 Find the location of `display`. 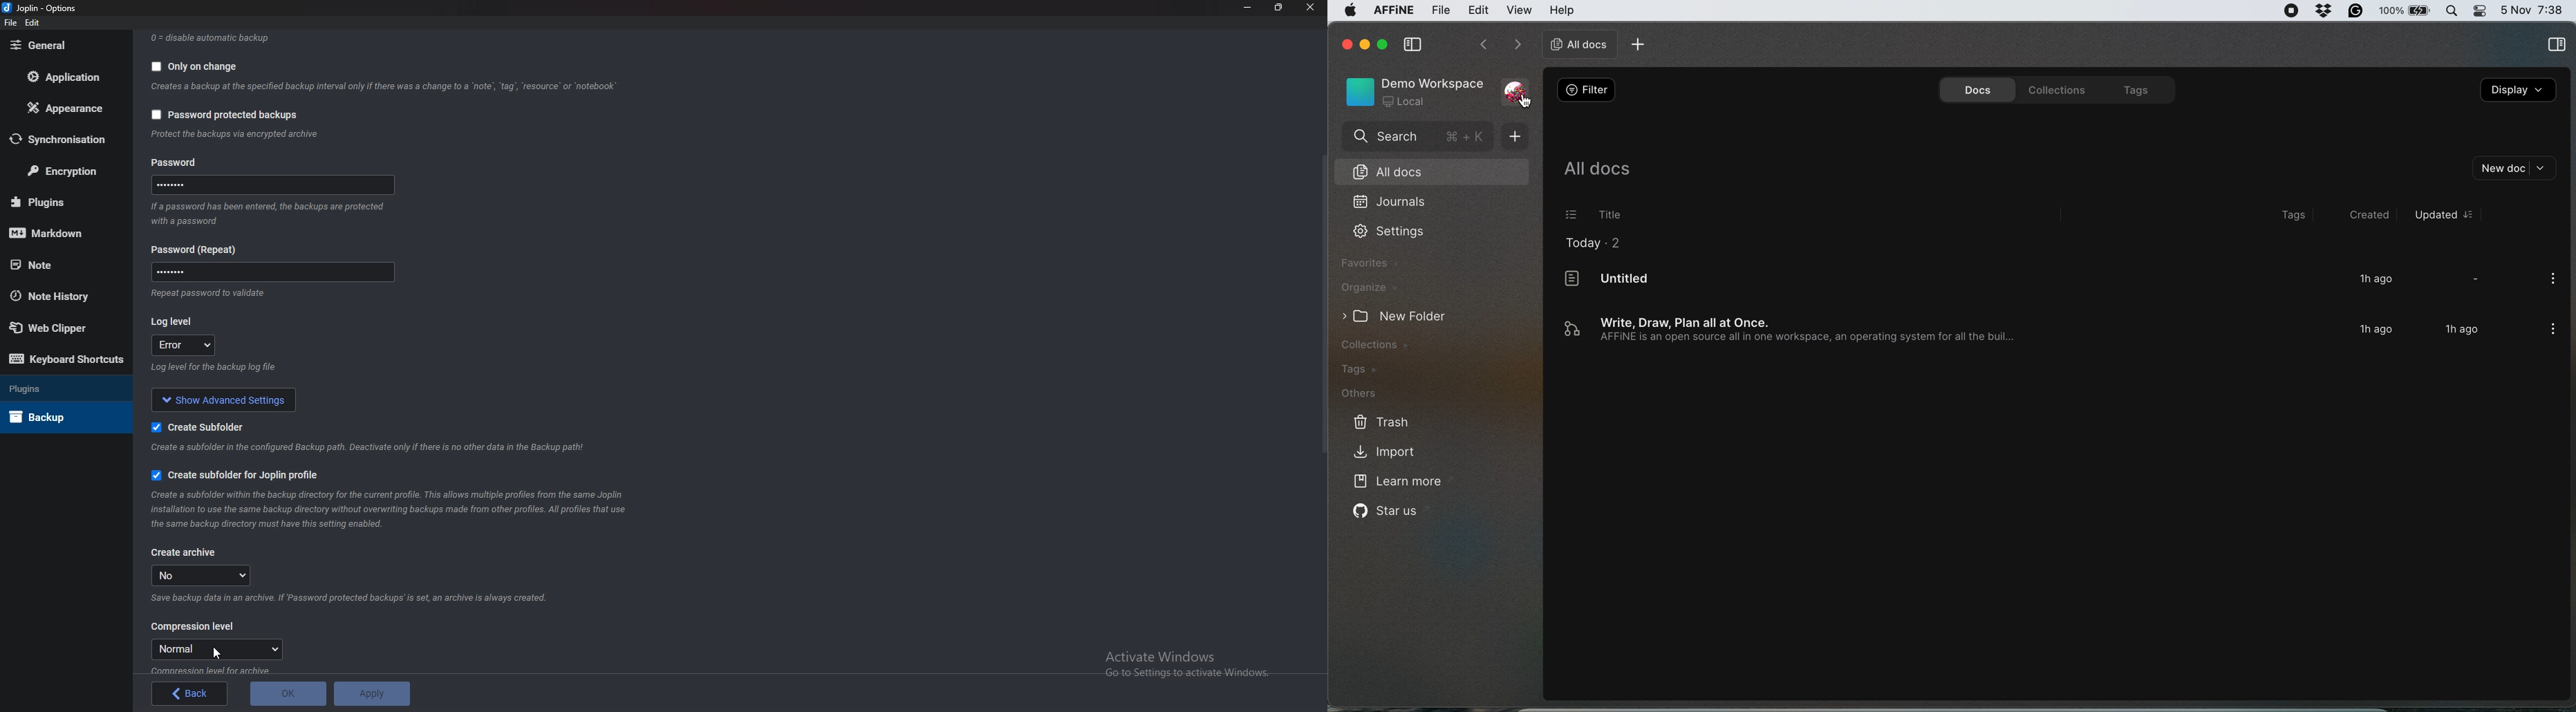

display is located at coordinates (2519, 92).